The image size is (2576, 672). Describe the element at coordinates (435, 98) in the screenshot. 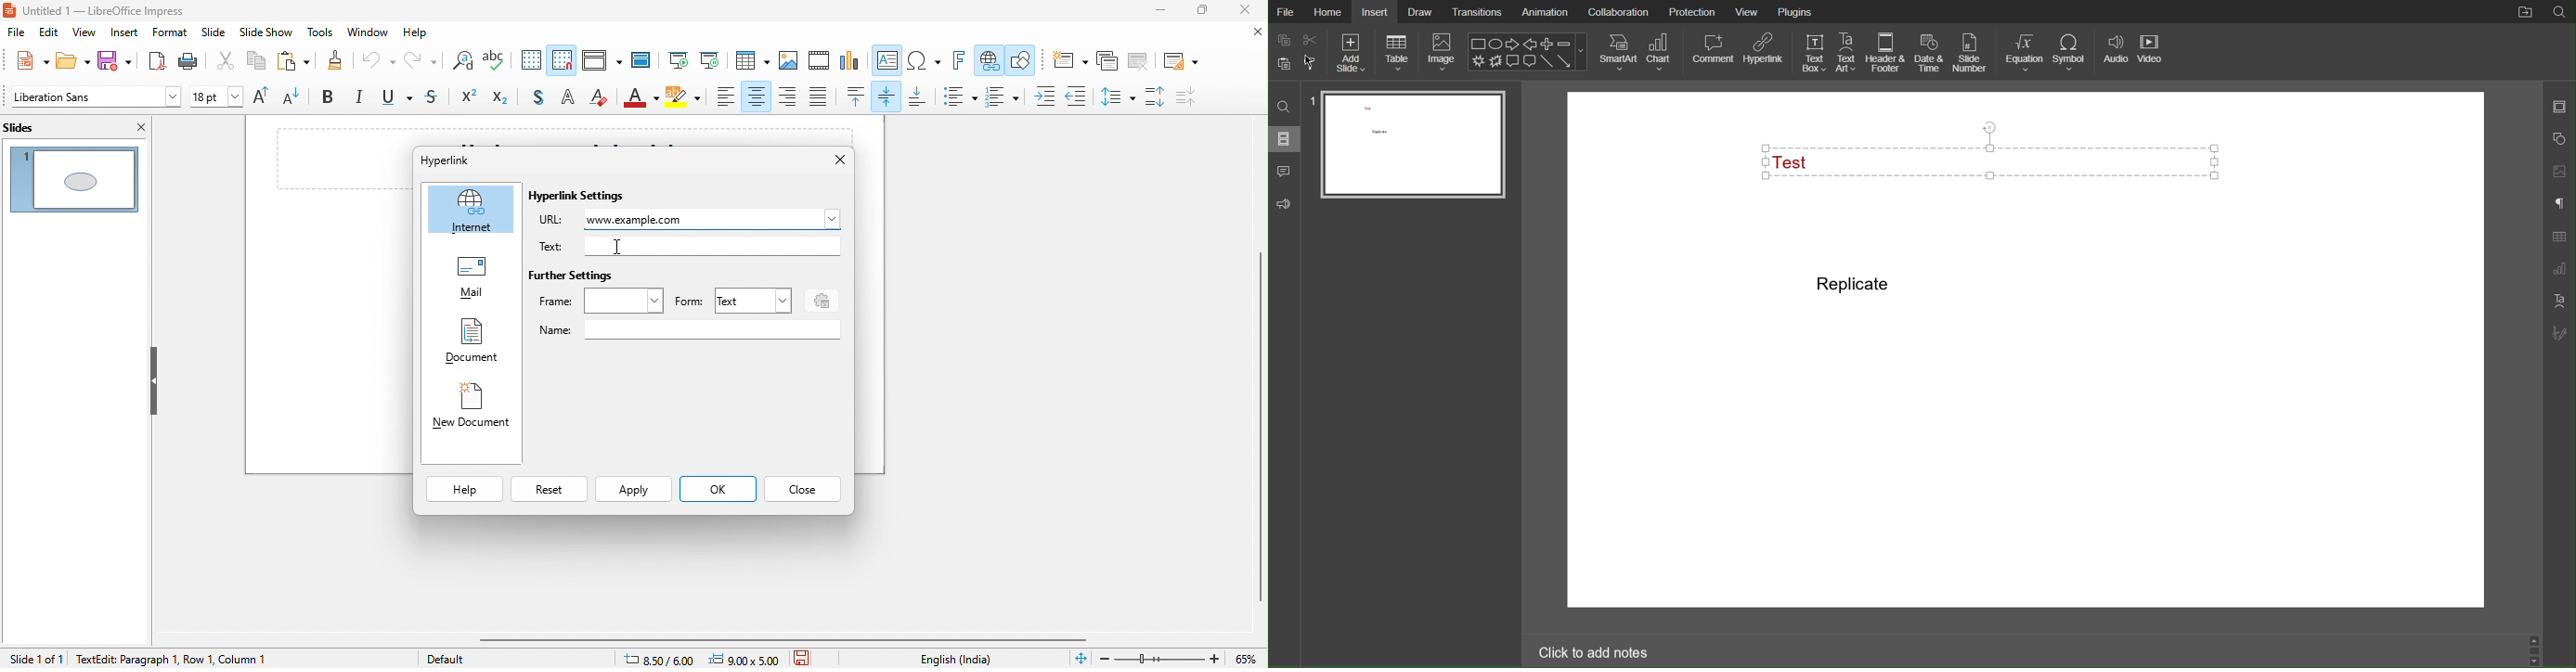

I see `strikethrough` at that location.